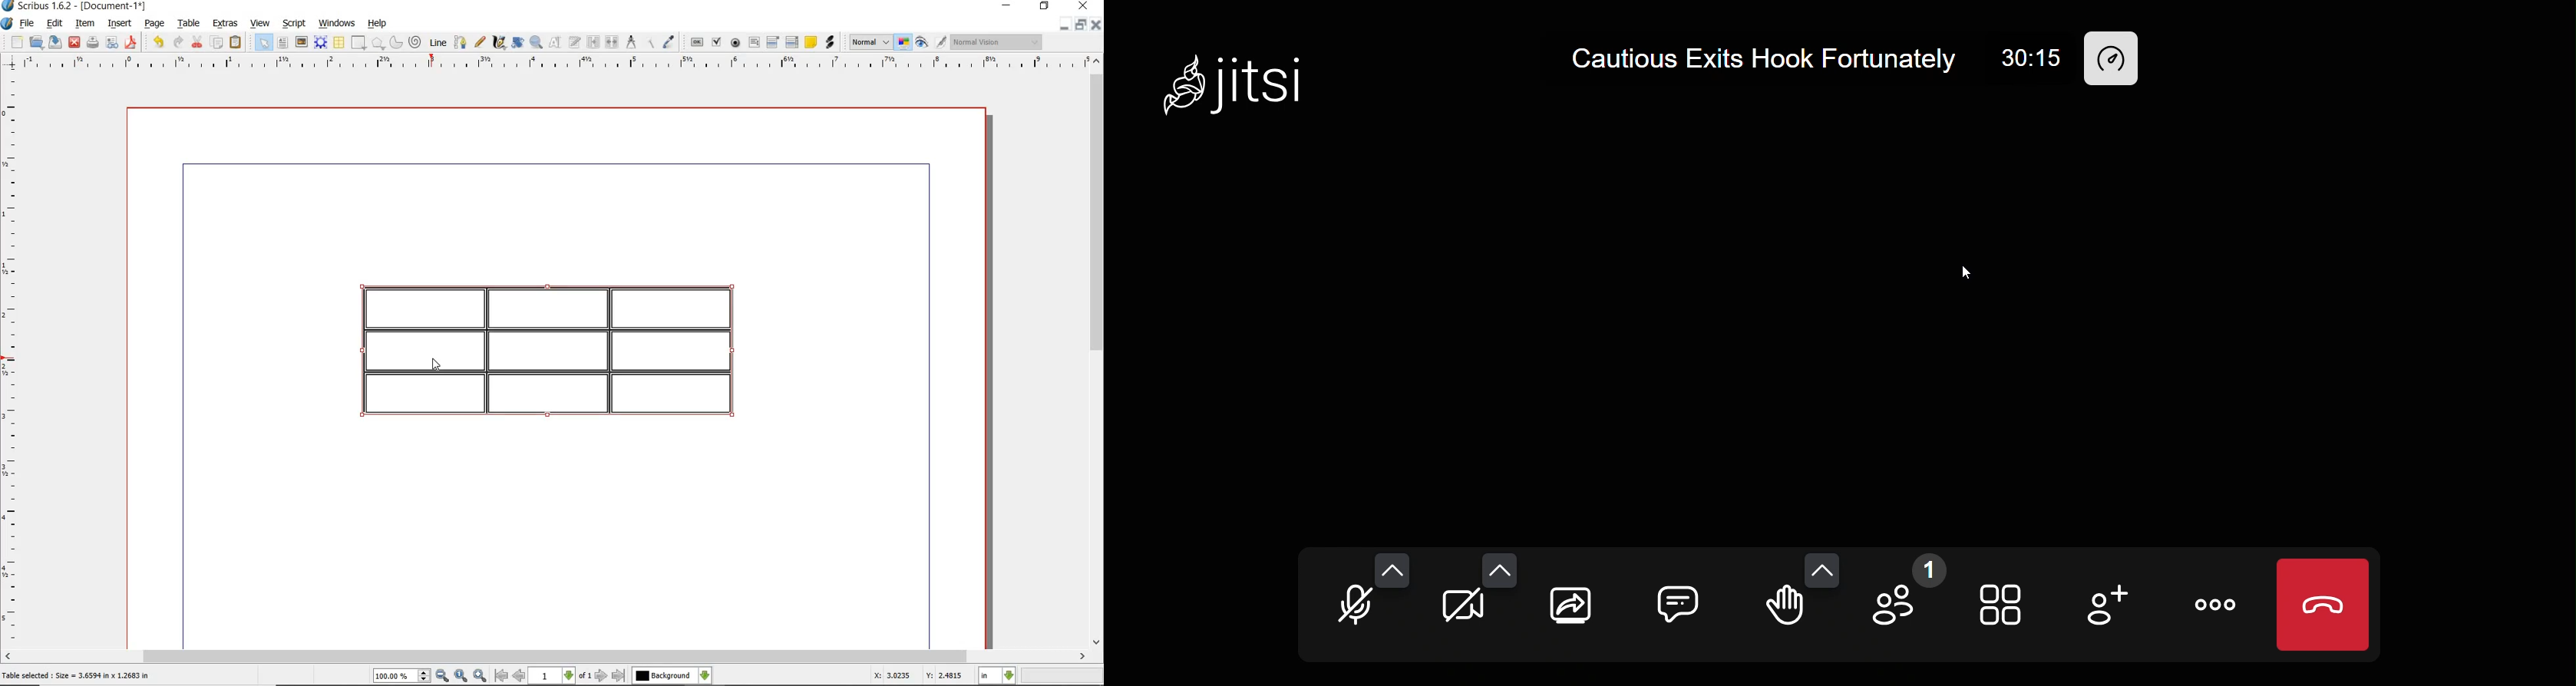 The image size is (2576, 700). What do you see at coordinates (158, 43) in the screenshot?
I see `undo` at bounding box center [158, 43].